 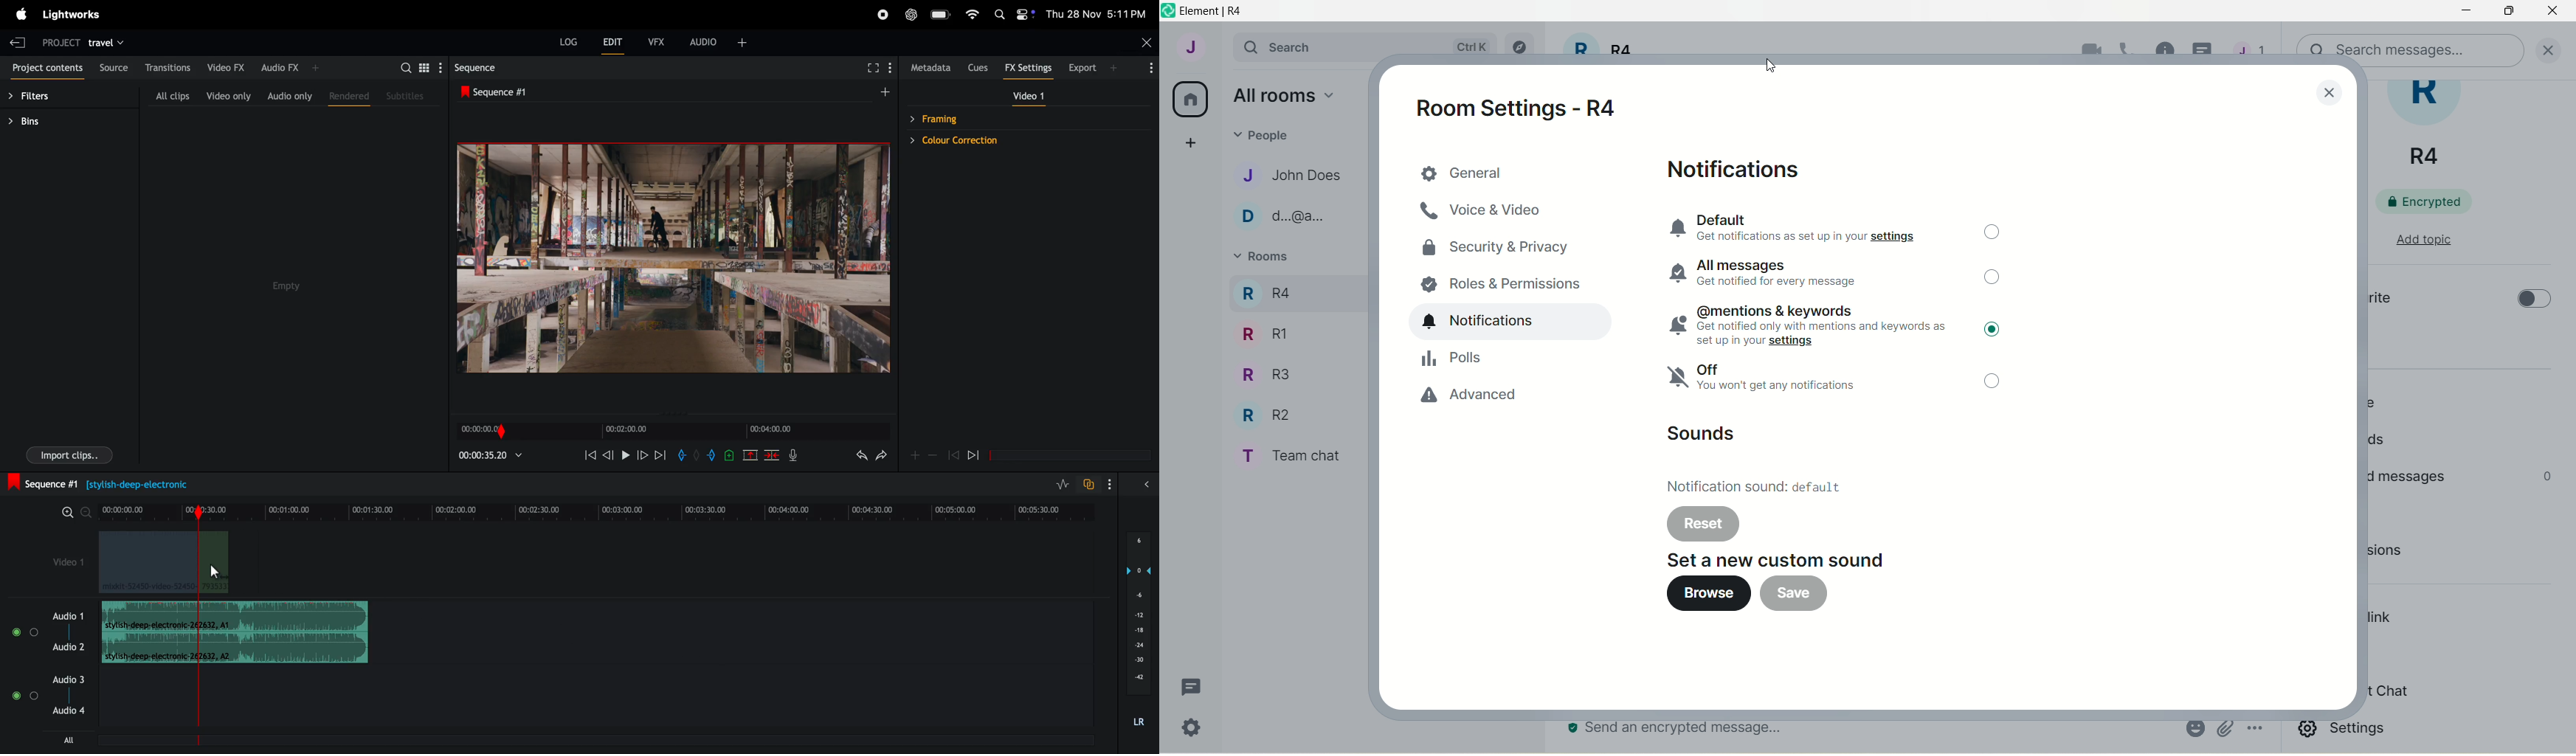 I want to click on fx setting, so click(x=1027, y=68).